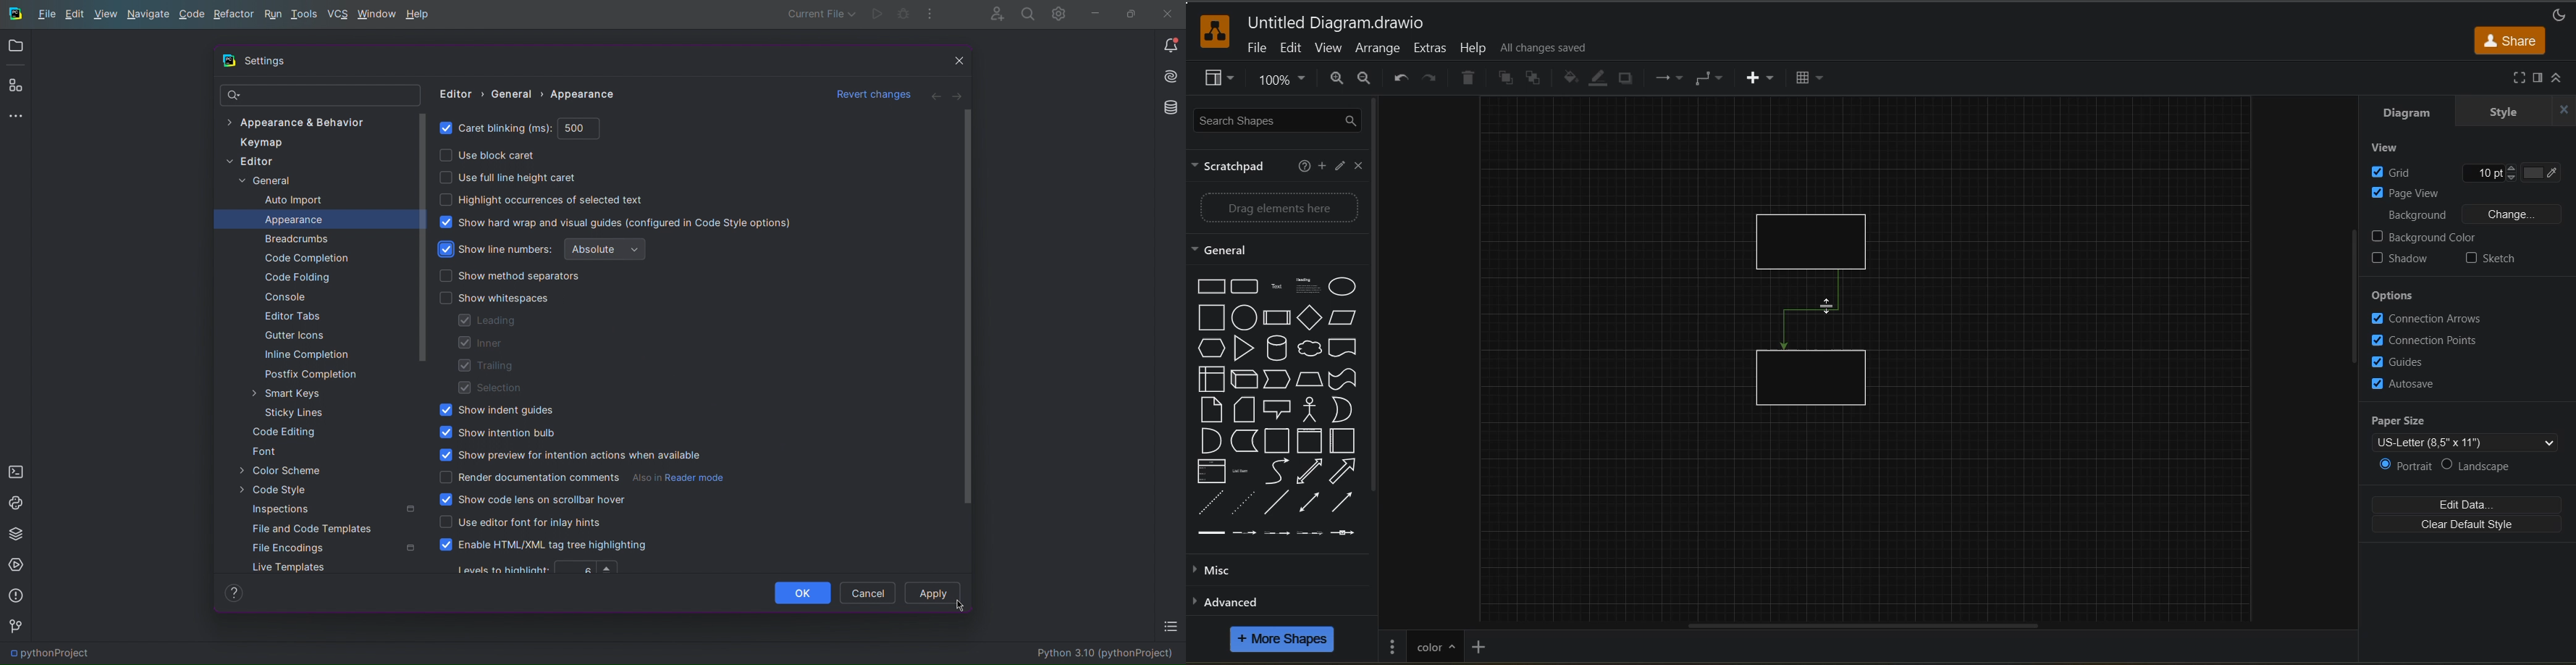 Image resolution: width=2576 pixels, height=672 pixels. Describe the element at coordinates (420, 14) in the screenshot. I see `Help` at that location.